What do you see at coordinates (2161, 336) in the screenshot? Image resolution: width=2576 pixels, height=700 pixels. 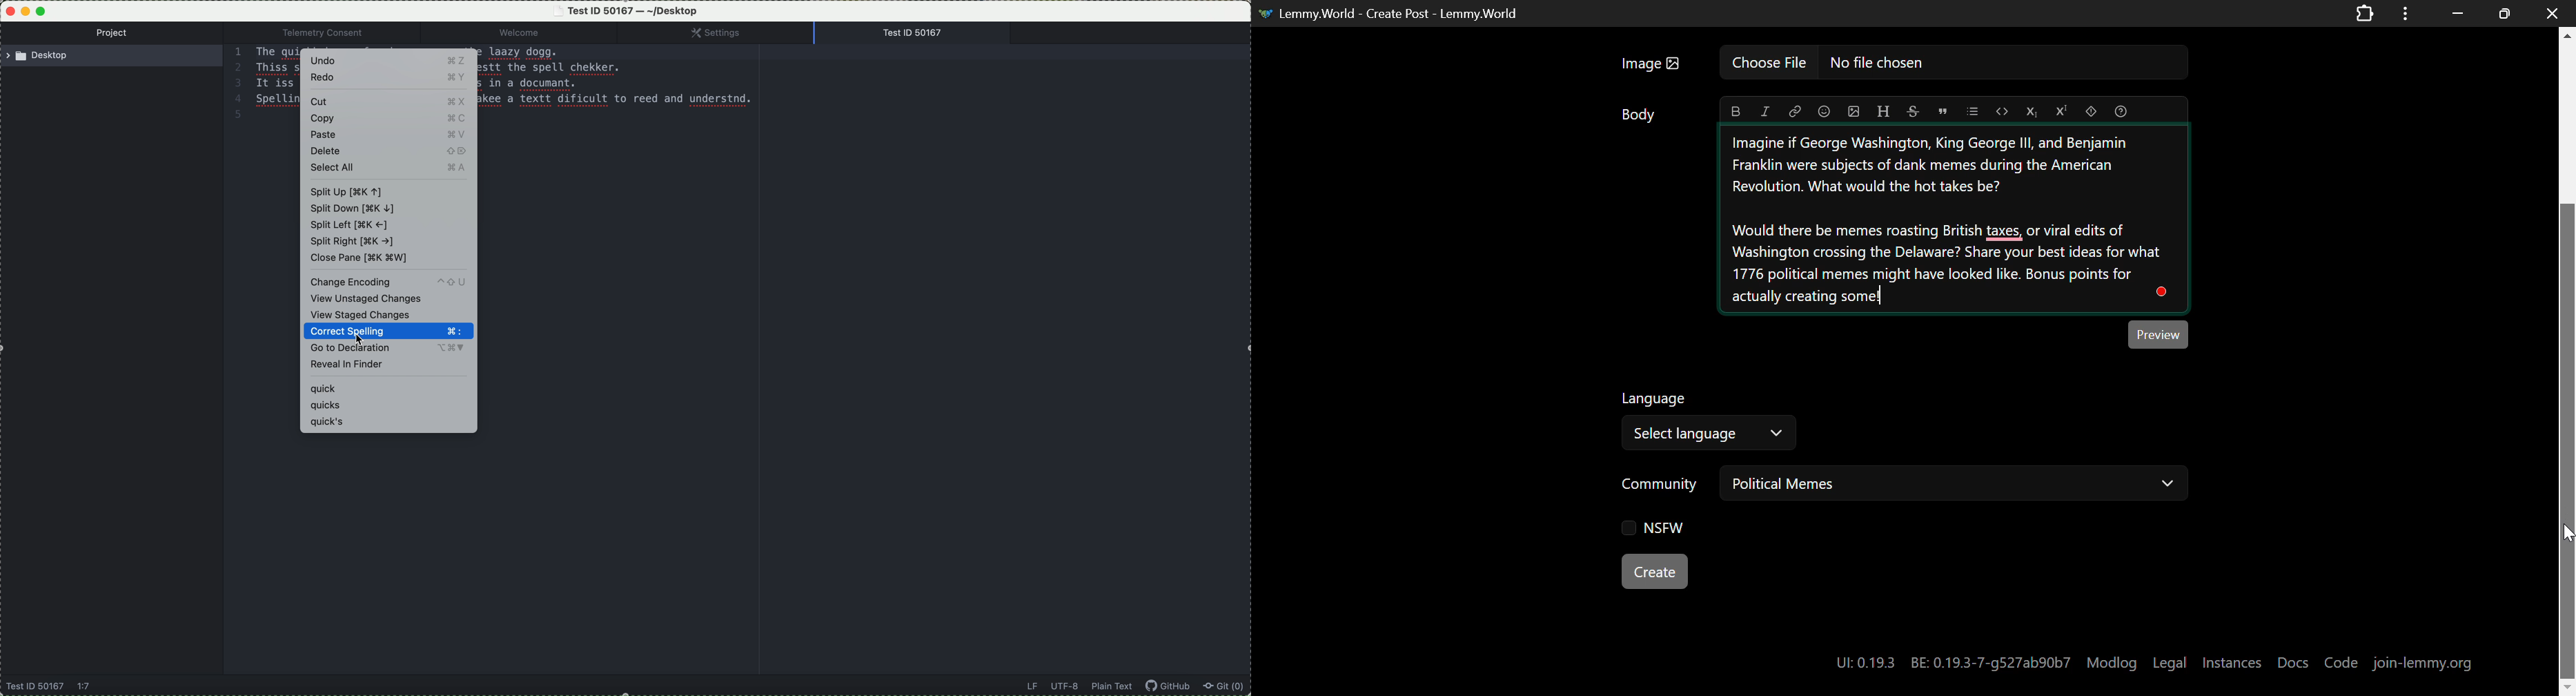 I see `Post Preview Button` at bounding box center [2161, 336].